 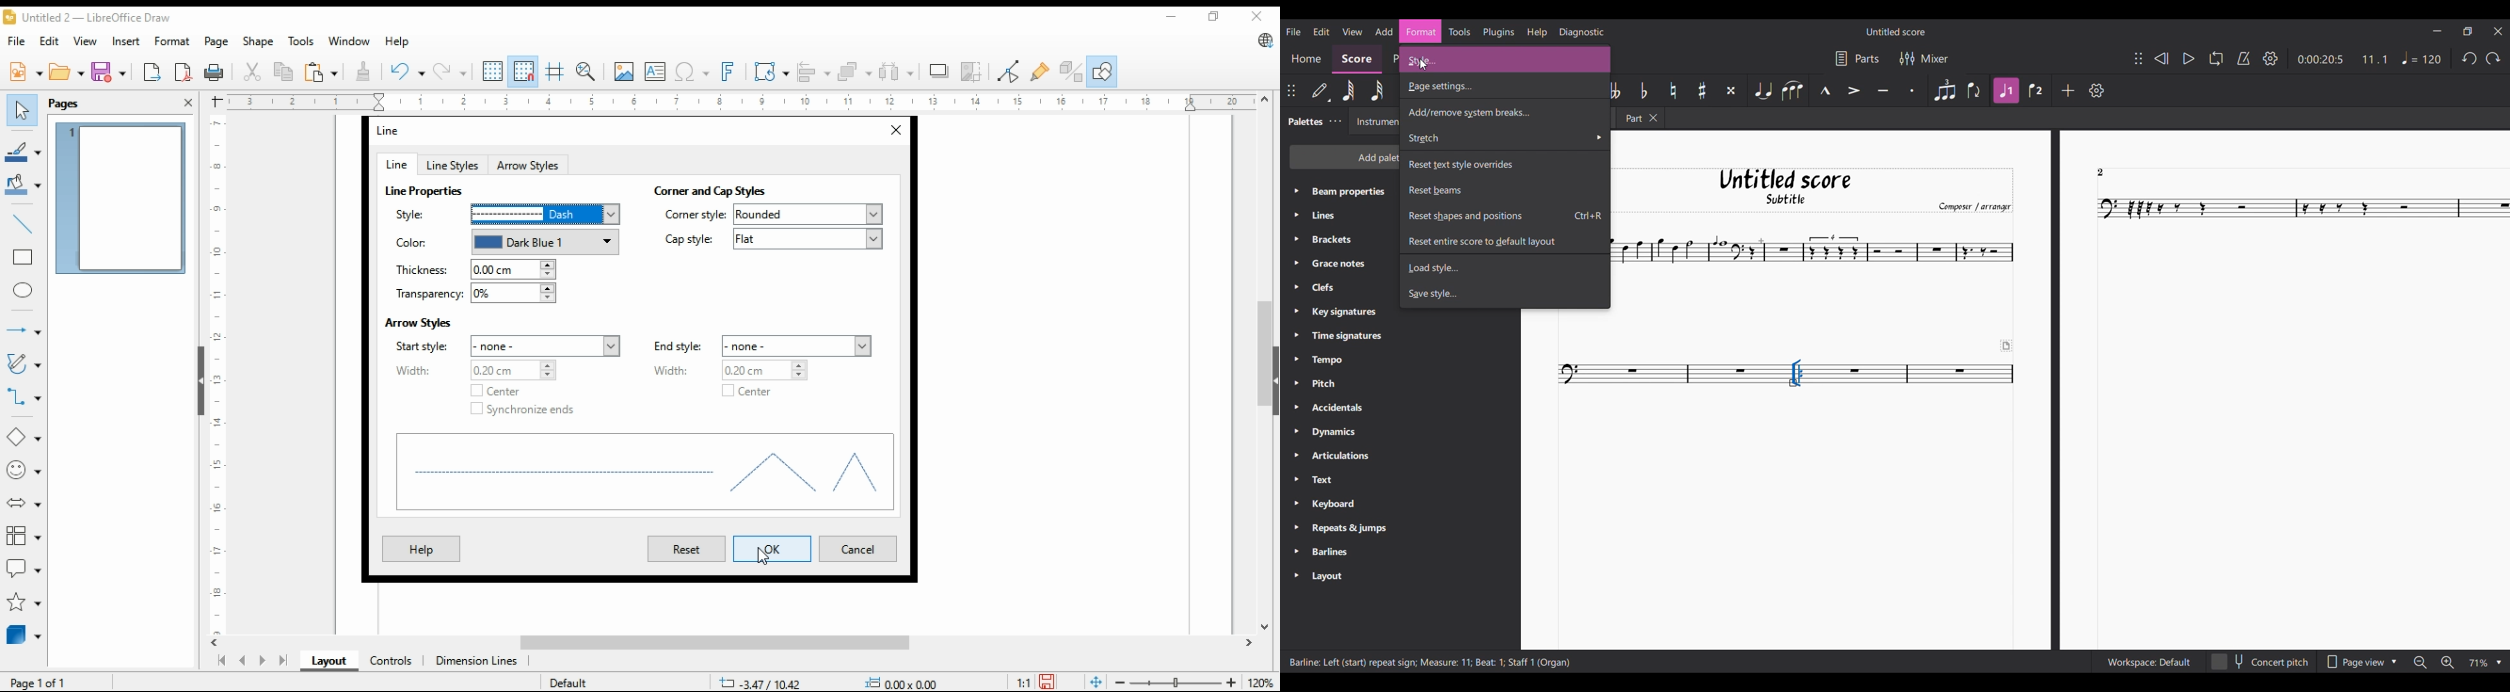 What do you see at coordinates (2438, 31) in the screenshot?
I see `Minimize` at bounding box center [2438, 31].